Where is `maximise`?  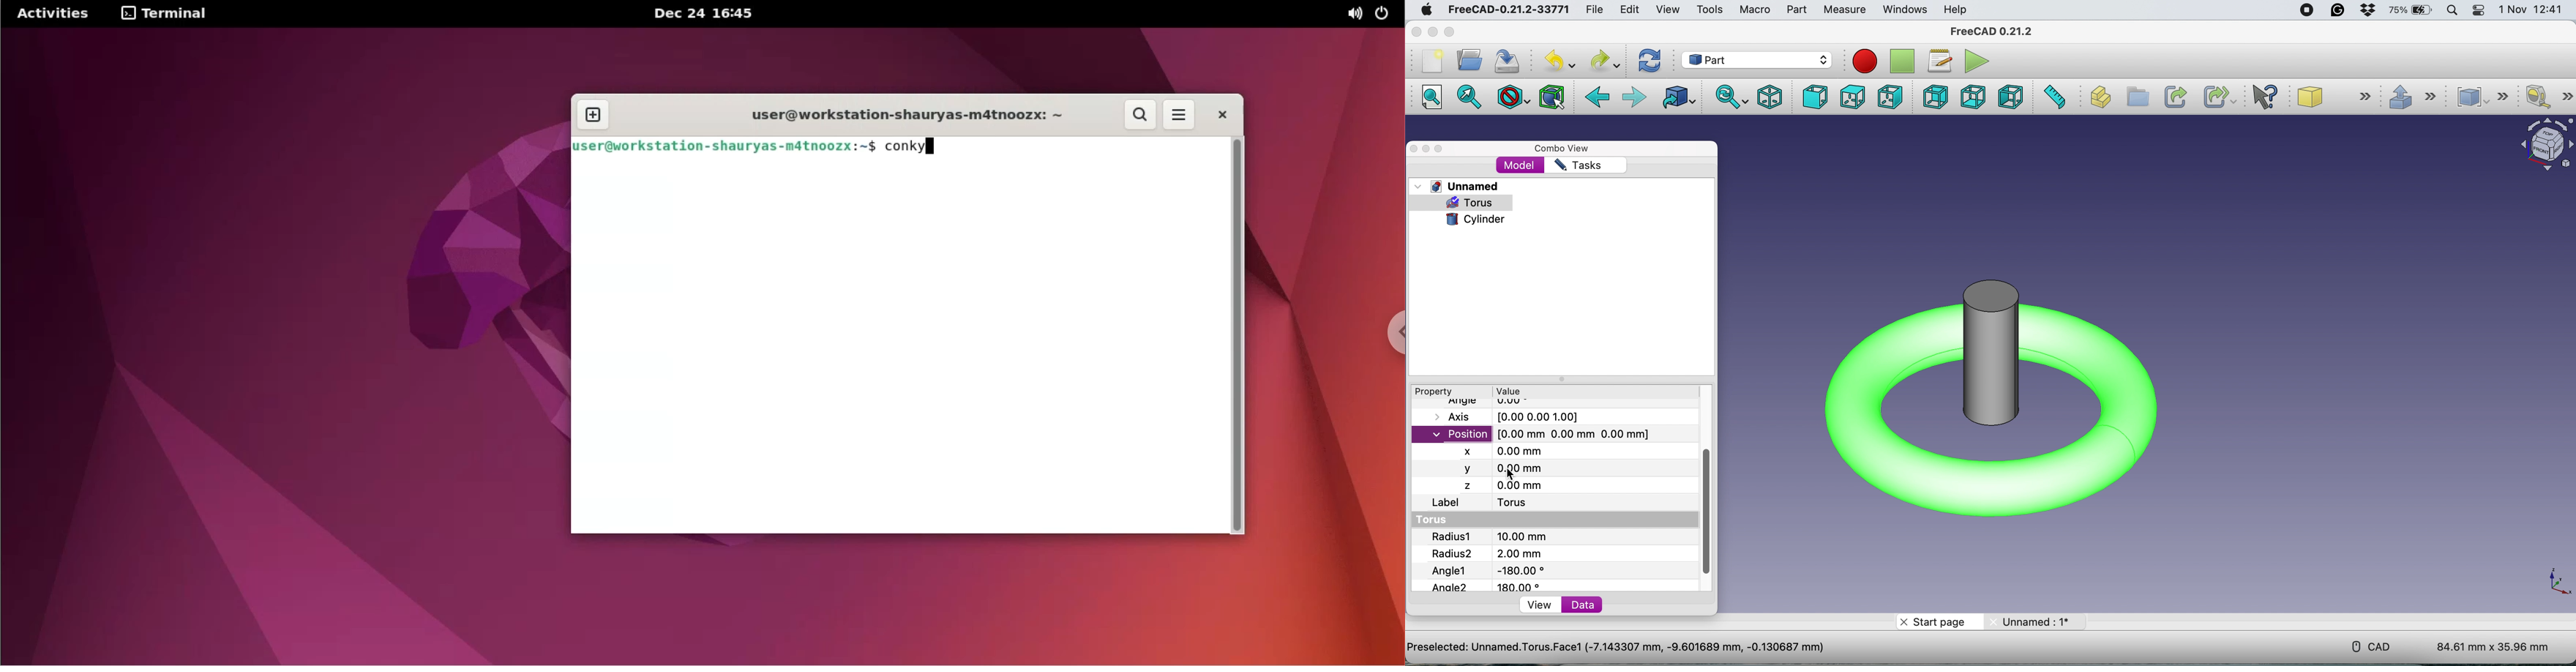
maximise is located at coordinates (1441, 149).